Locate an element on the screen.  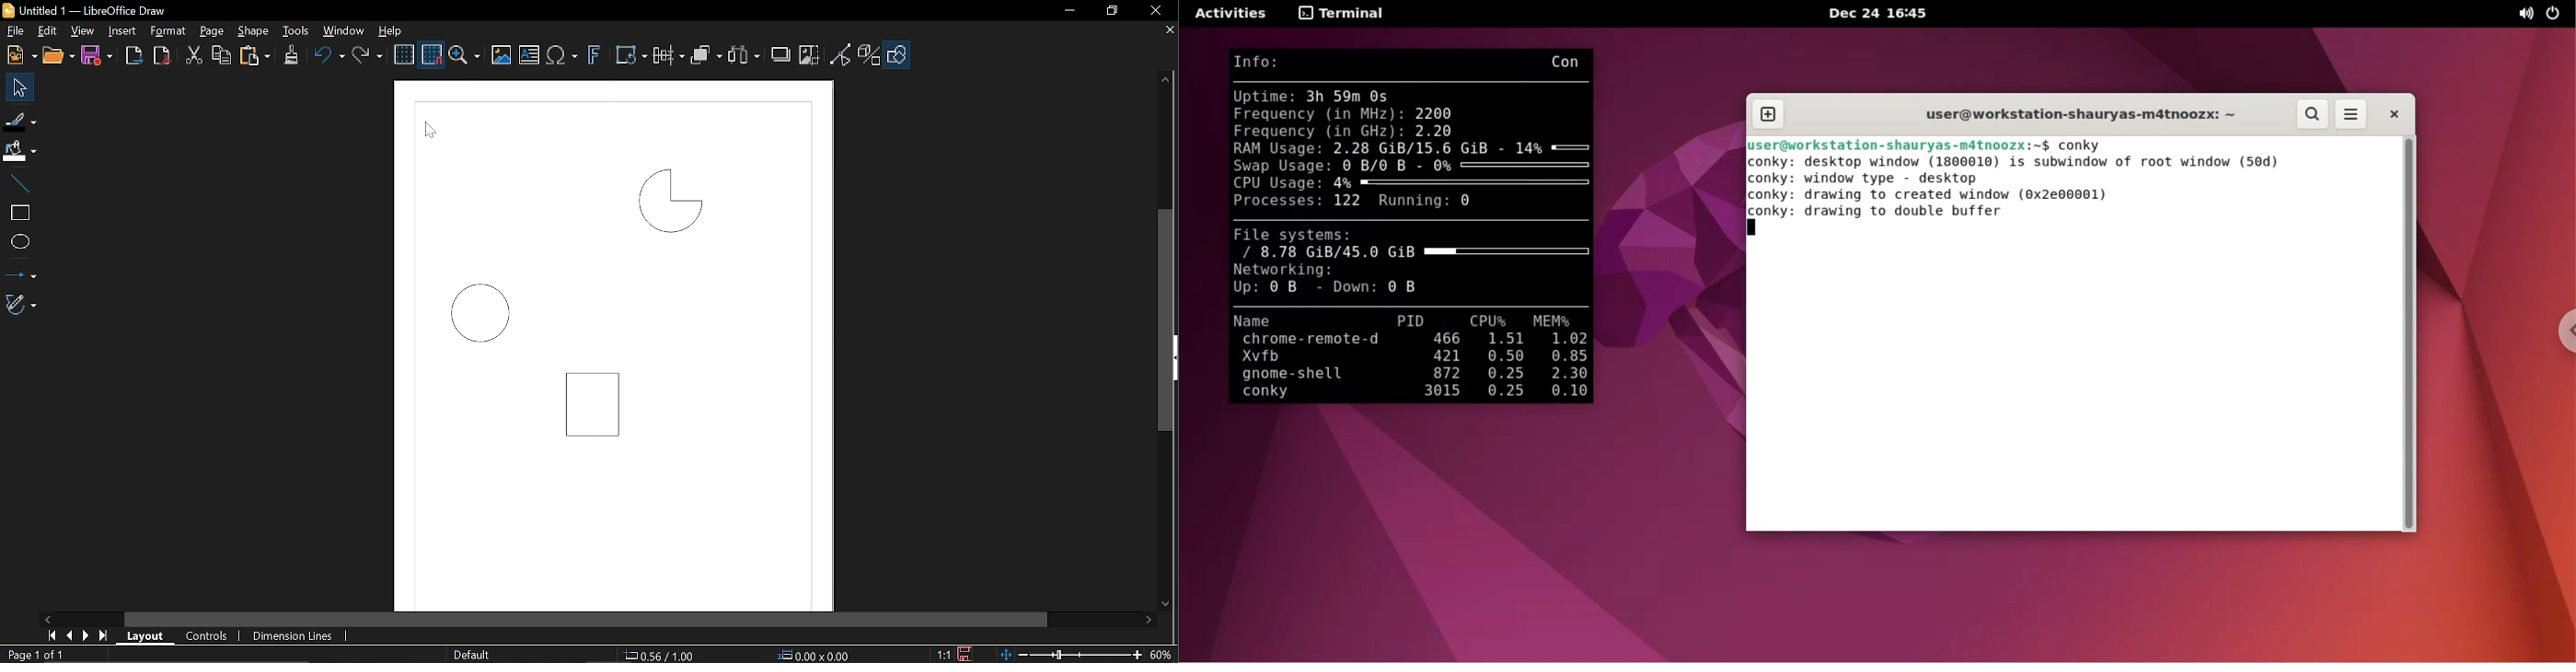
Copy is located at coordinates (224, 55).